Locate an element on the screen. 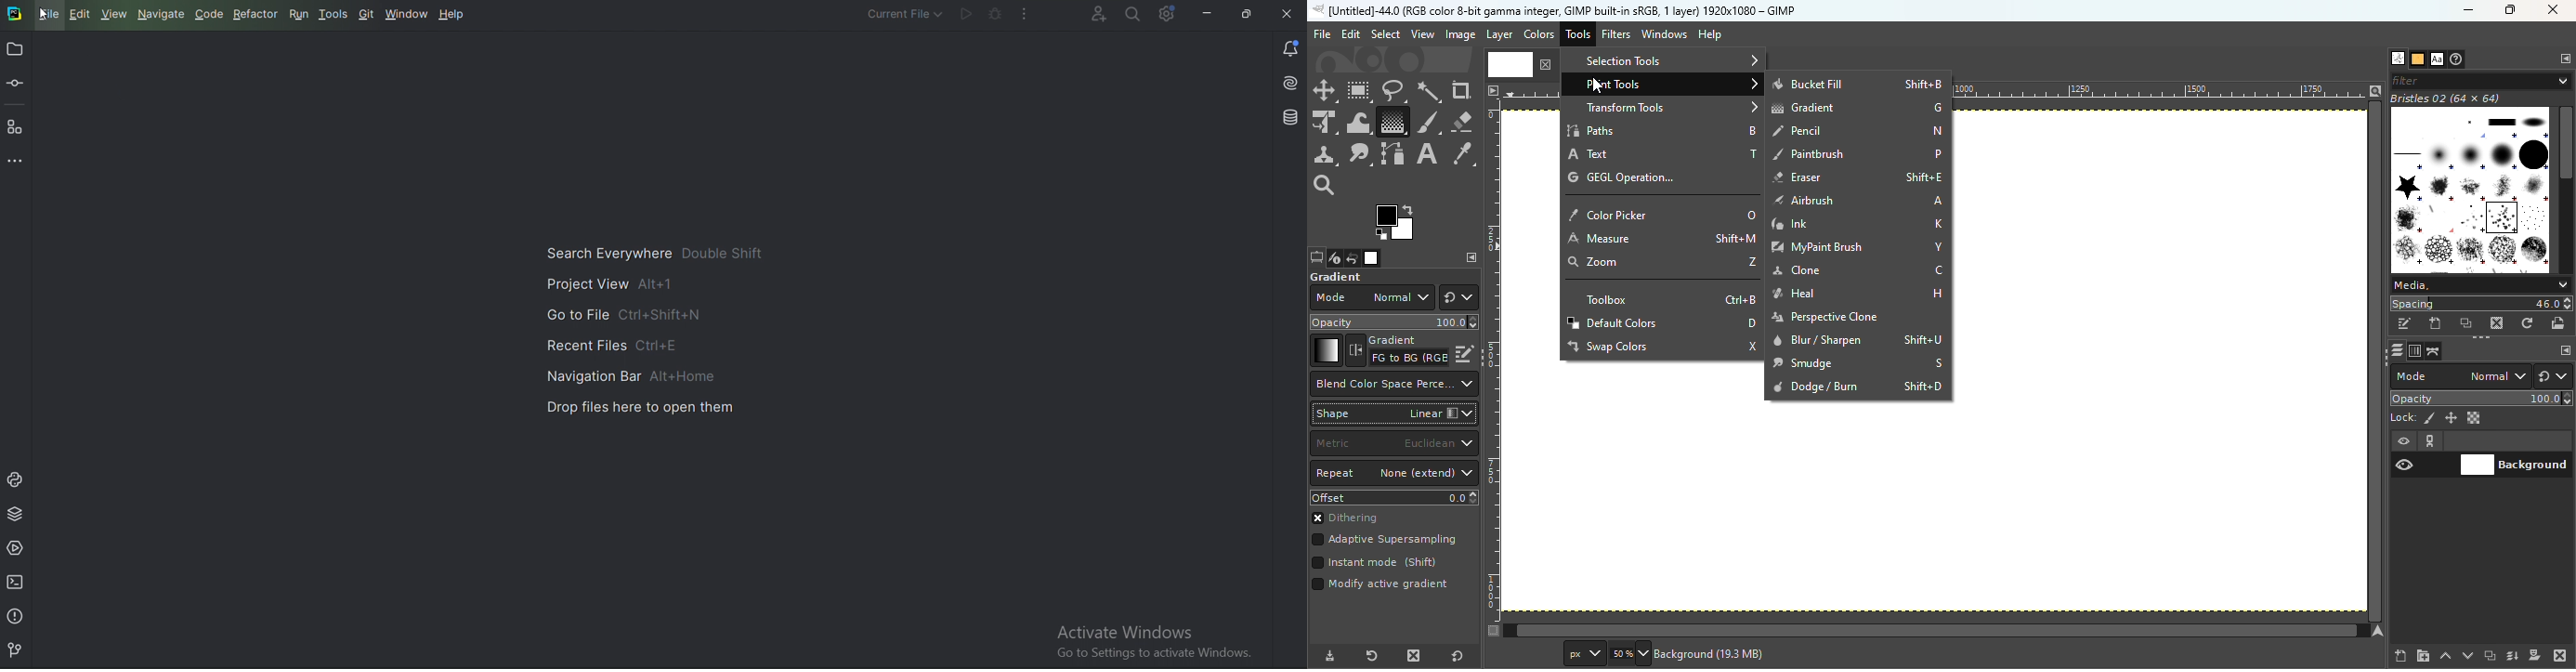 The height and width of the screenshot is (672, 2576). Smudge is located at coordinates (1855, 363).